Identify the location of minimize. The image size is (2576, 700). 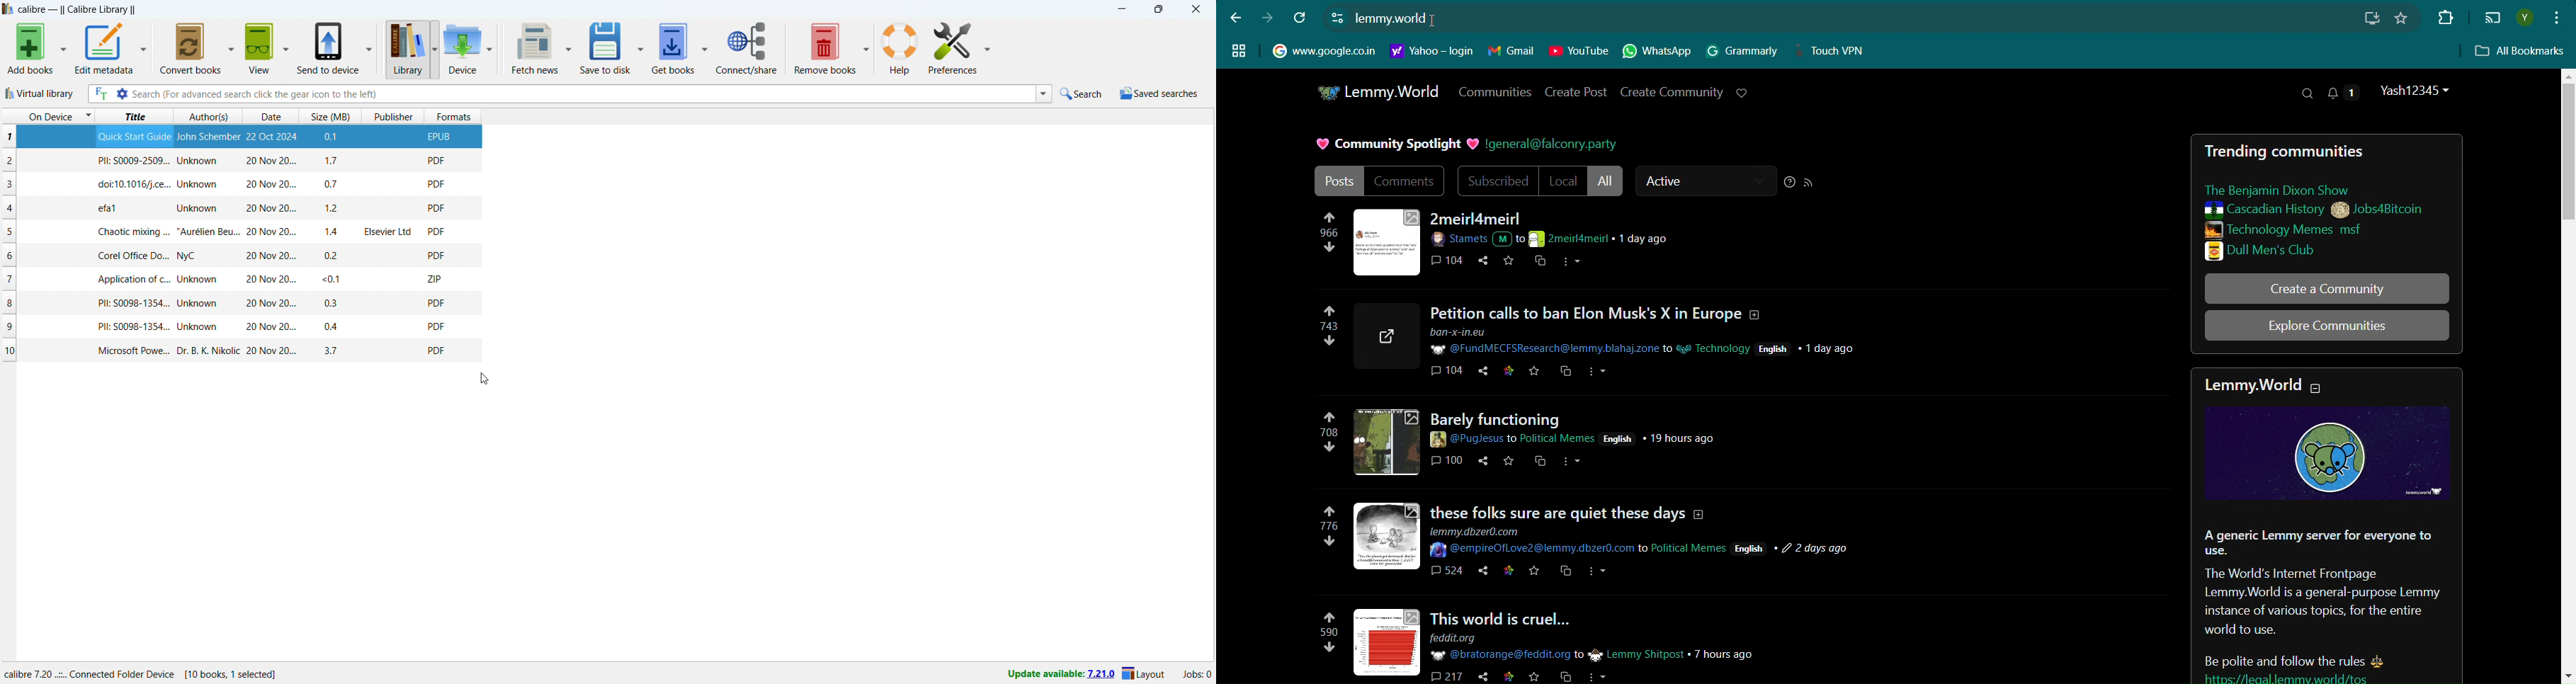
(1121, 10).